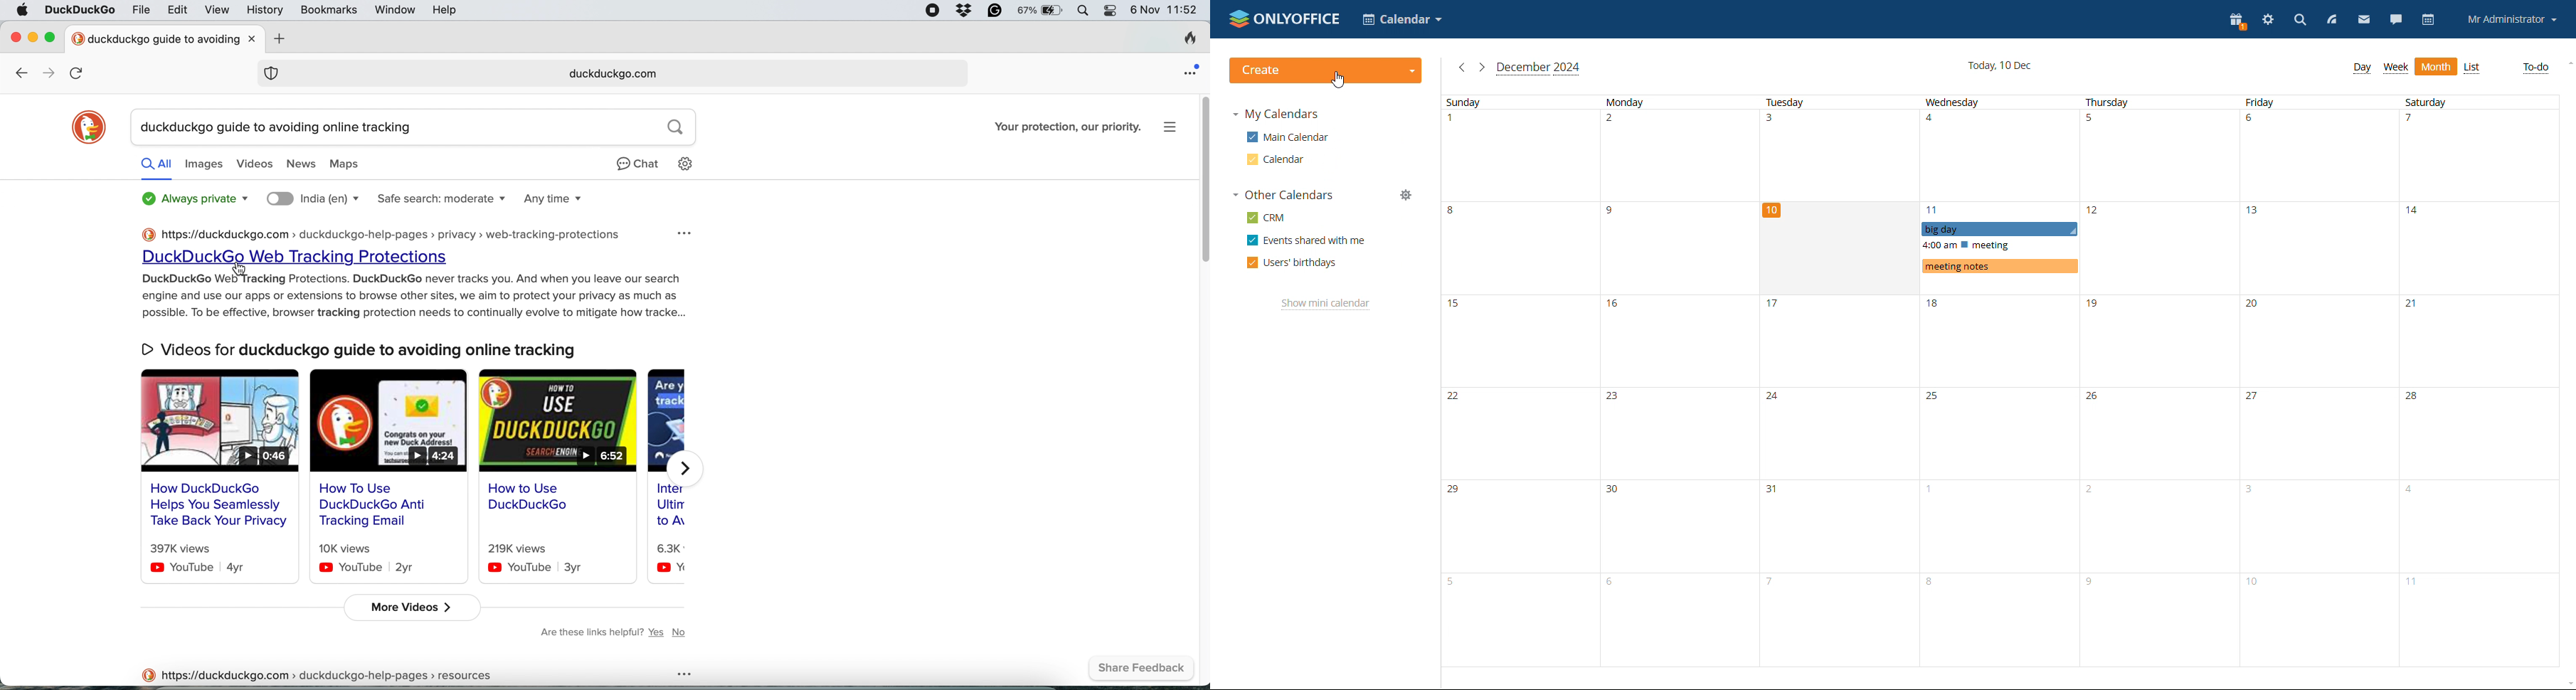 Image resolution: width=2576 pixels, height=700 pixels. I want to click on How To Use
DuckDuckGo Anti
Tracking Email, so click(378, 505).